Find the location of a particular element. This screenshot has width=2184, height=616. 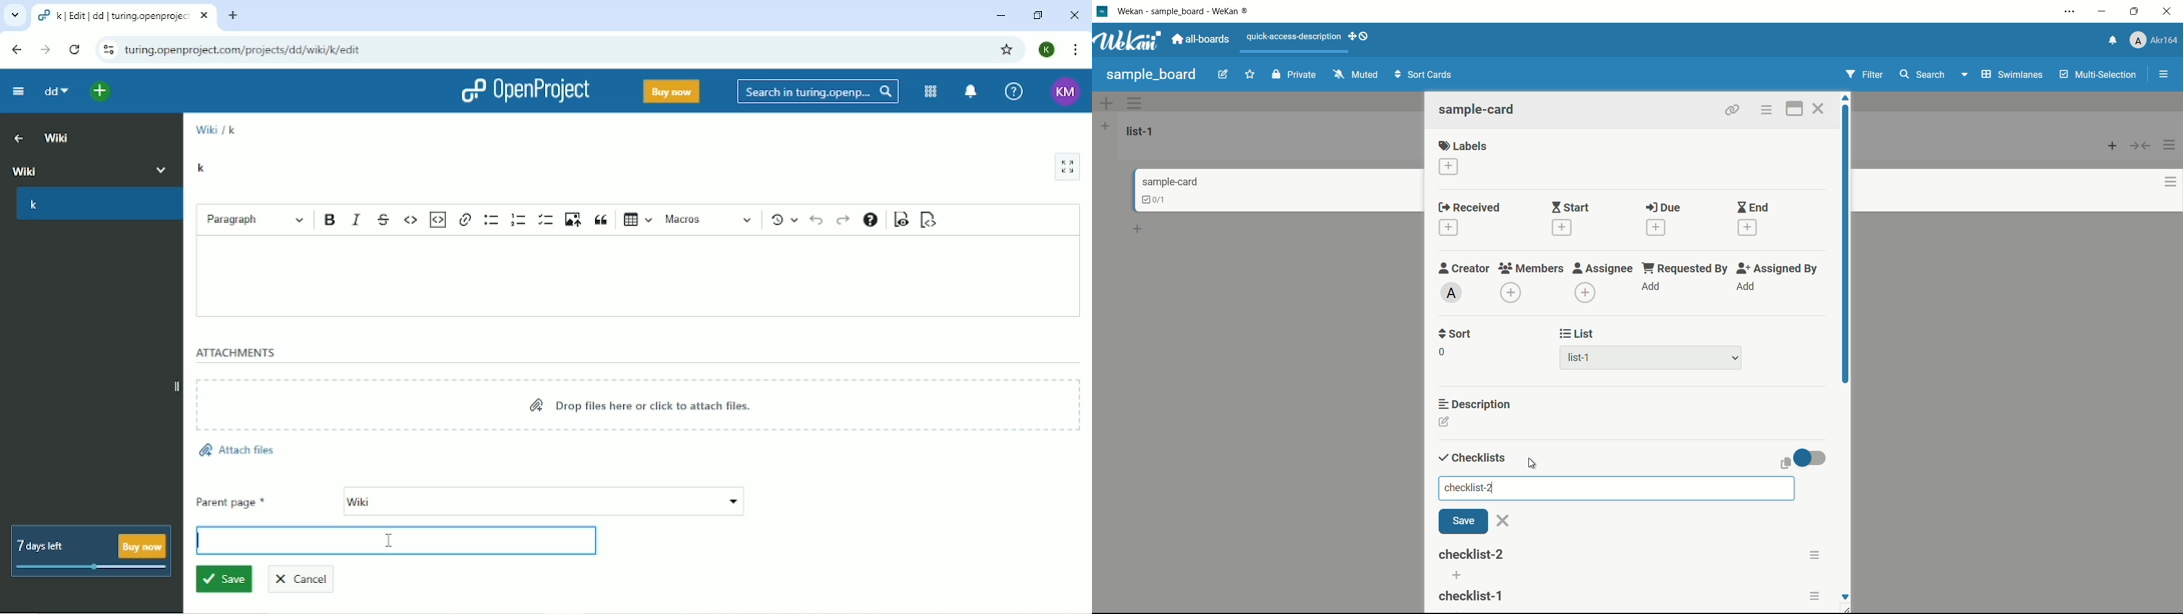

swimlanes is located at coordinates (2011, 74).